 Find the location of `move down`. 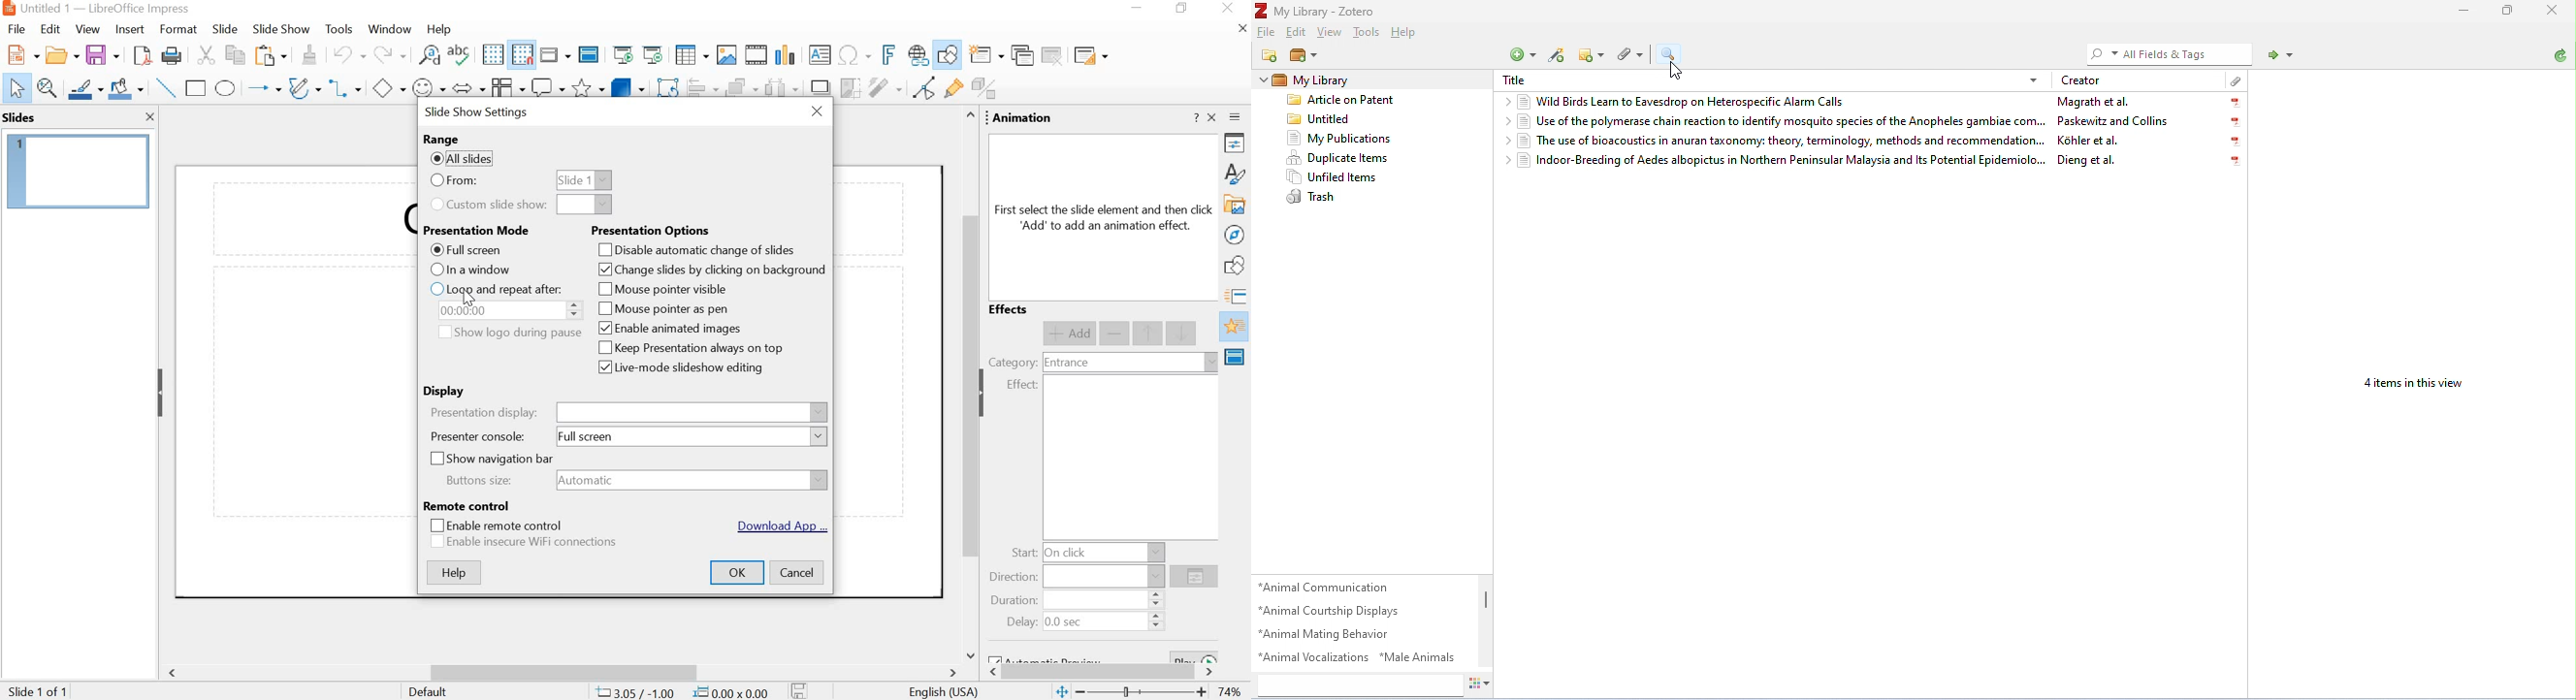

move down is located at coordinates (1183, 332).